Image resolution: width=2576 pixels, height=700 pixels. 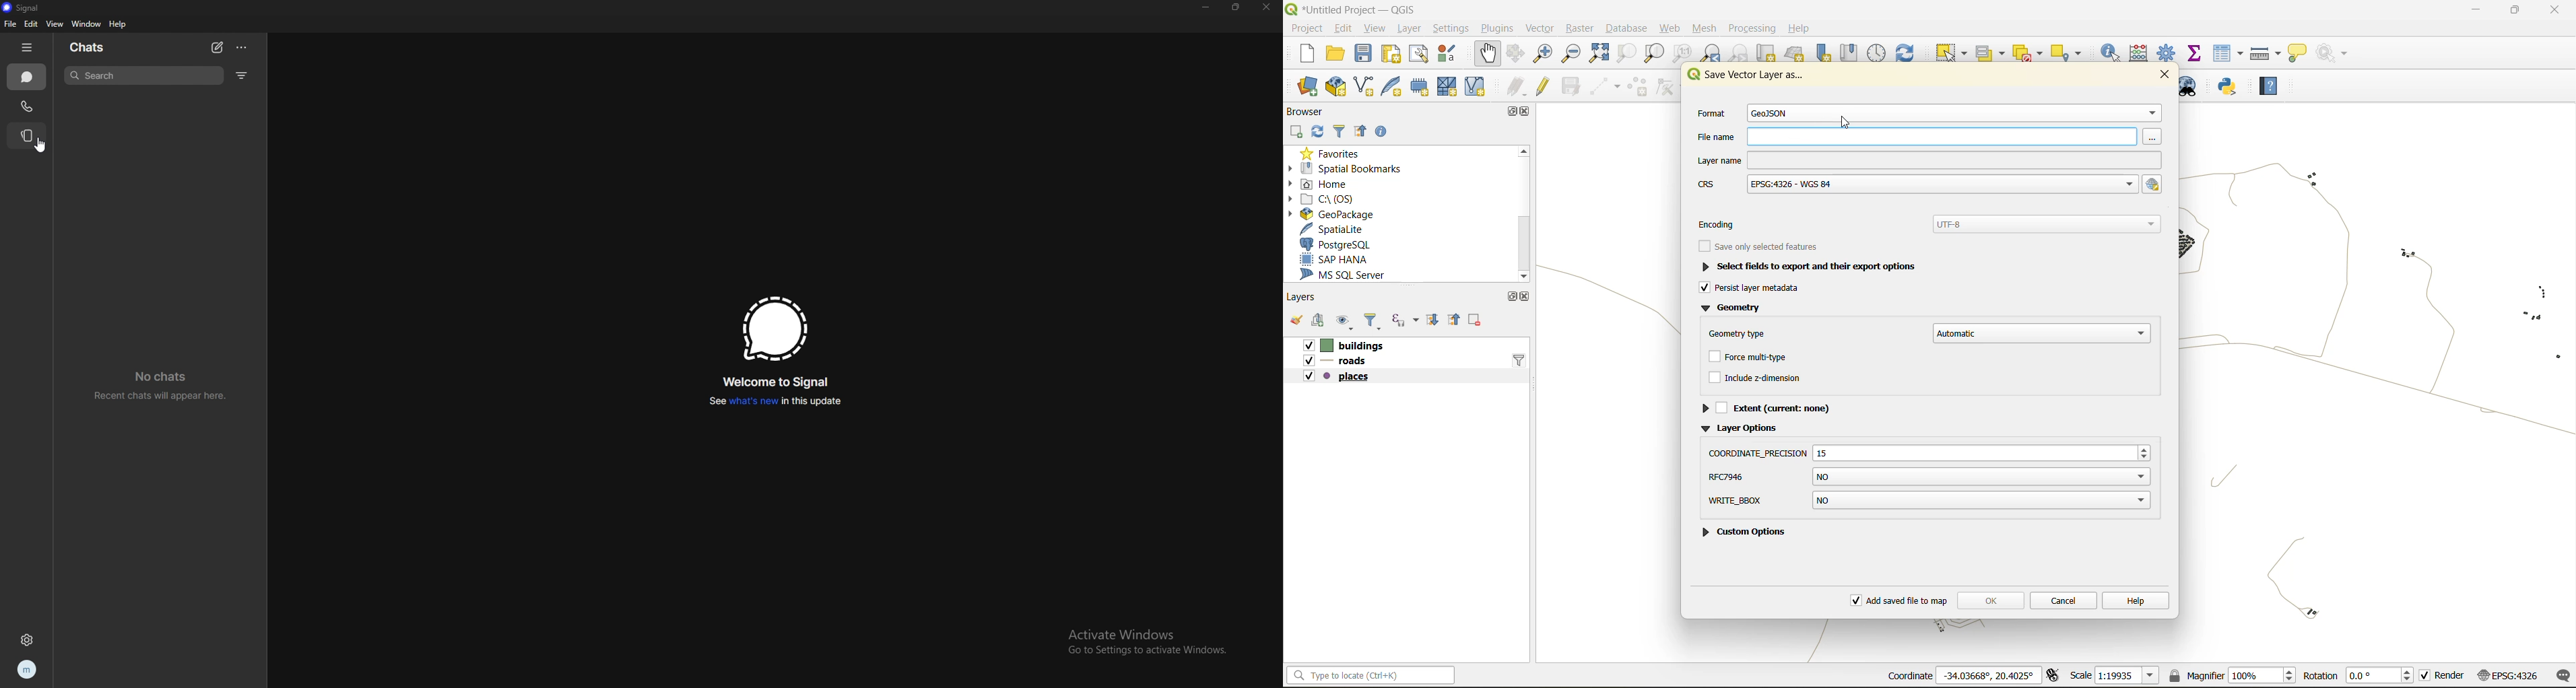 What do you see at coordinates (2514, 11) in the screenshot?
I see `maximize` at bounding box center [2514, 11].